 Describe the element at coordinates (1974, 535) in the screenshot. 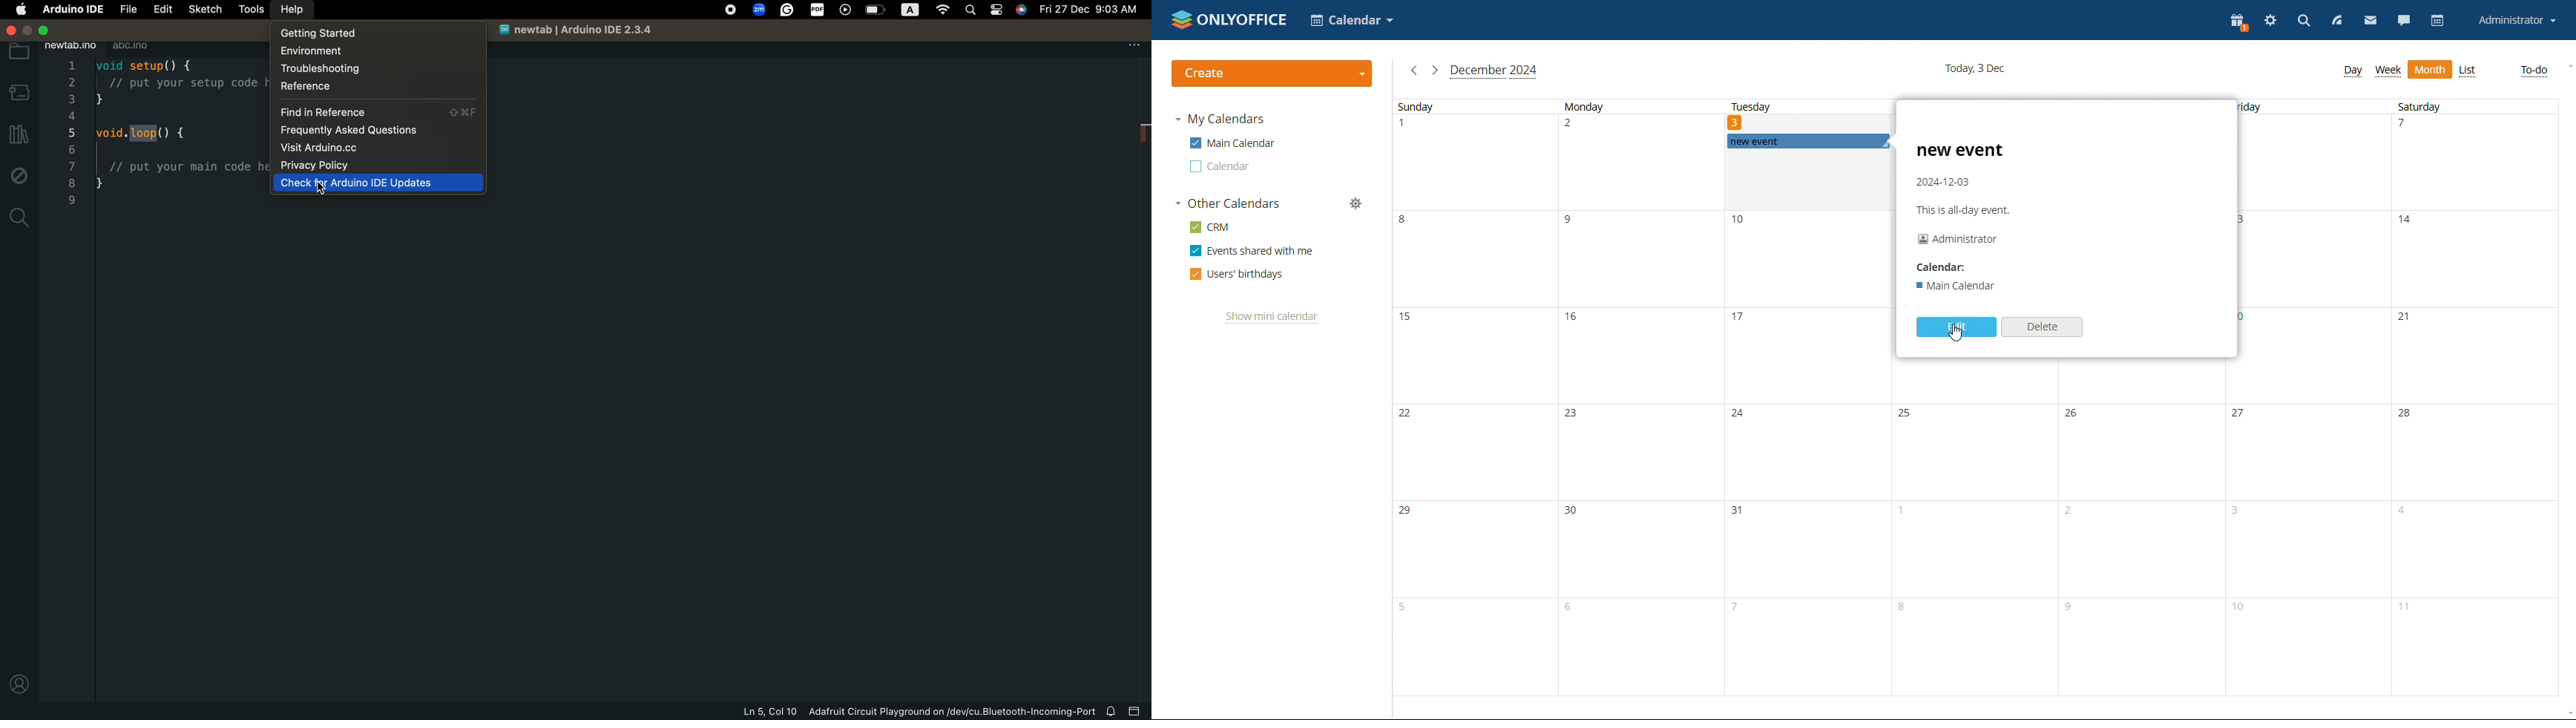

I see `wednesday` at that location.